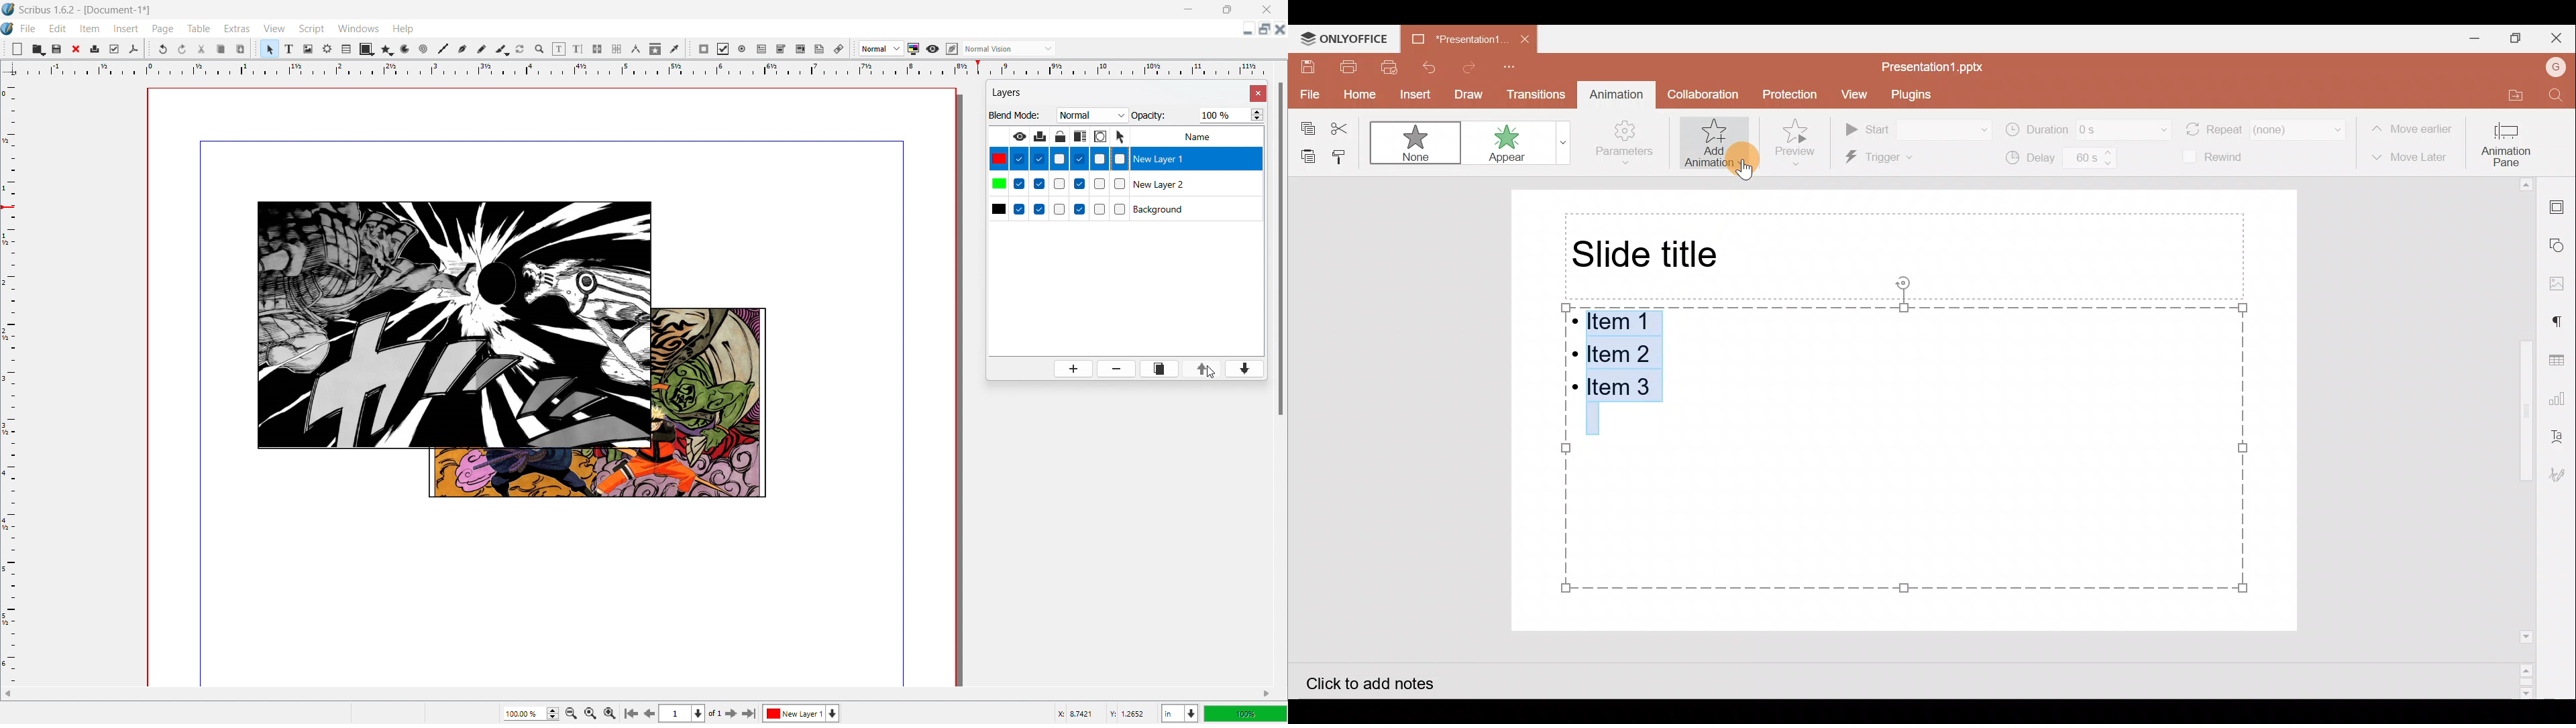  I want to click on line, so click(425, 49).